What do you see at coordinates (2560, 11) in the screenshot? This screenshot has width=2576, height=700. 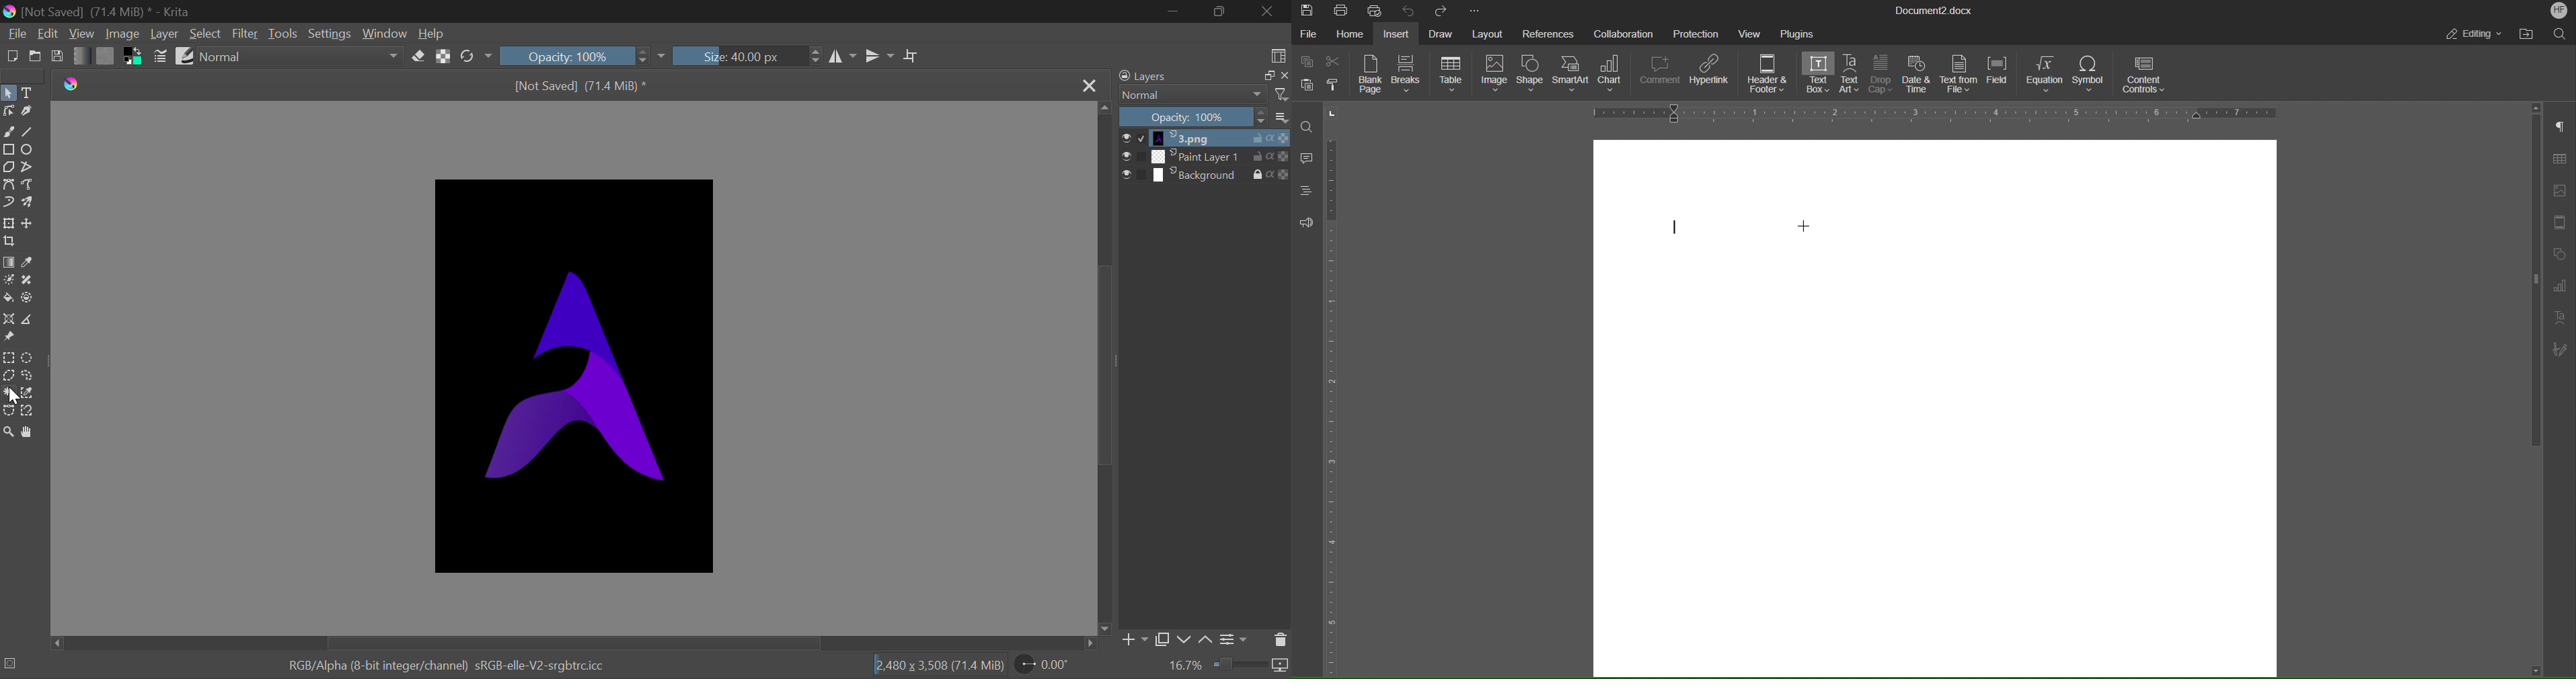 I see `Account` at bounding box center [2560, 11].